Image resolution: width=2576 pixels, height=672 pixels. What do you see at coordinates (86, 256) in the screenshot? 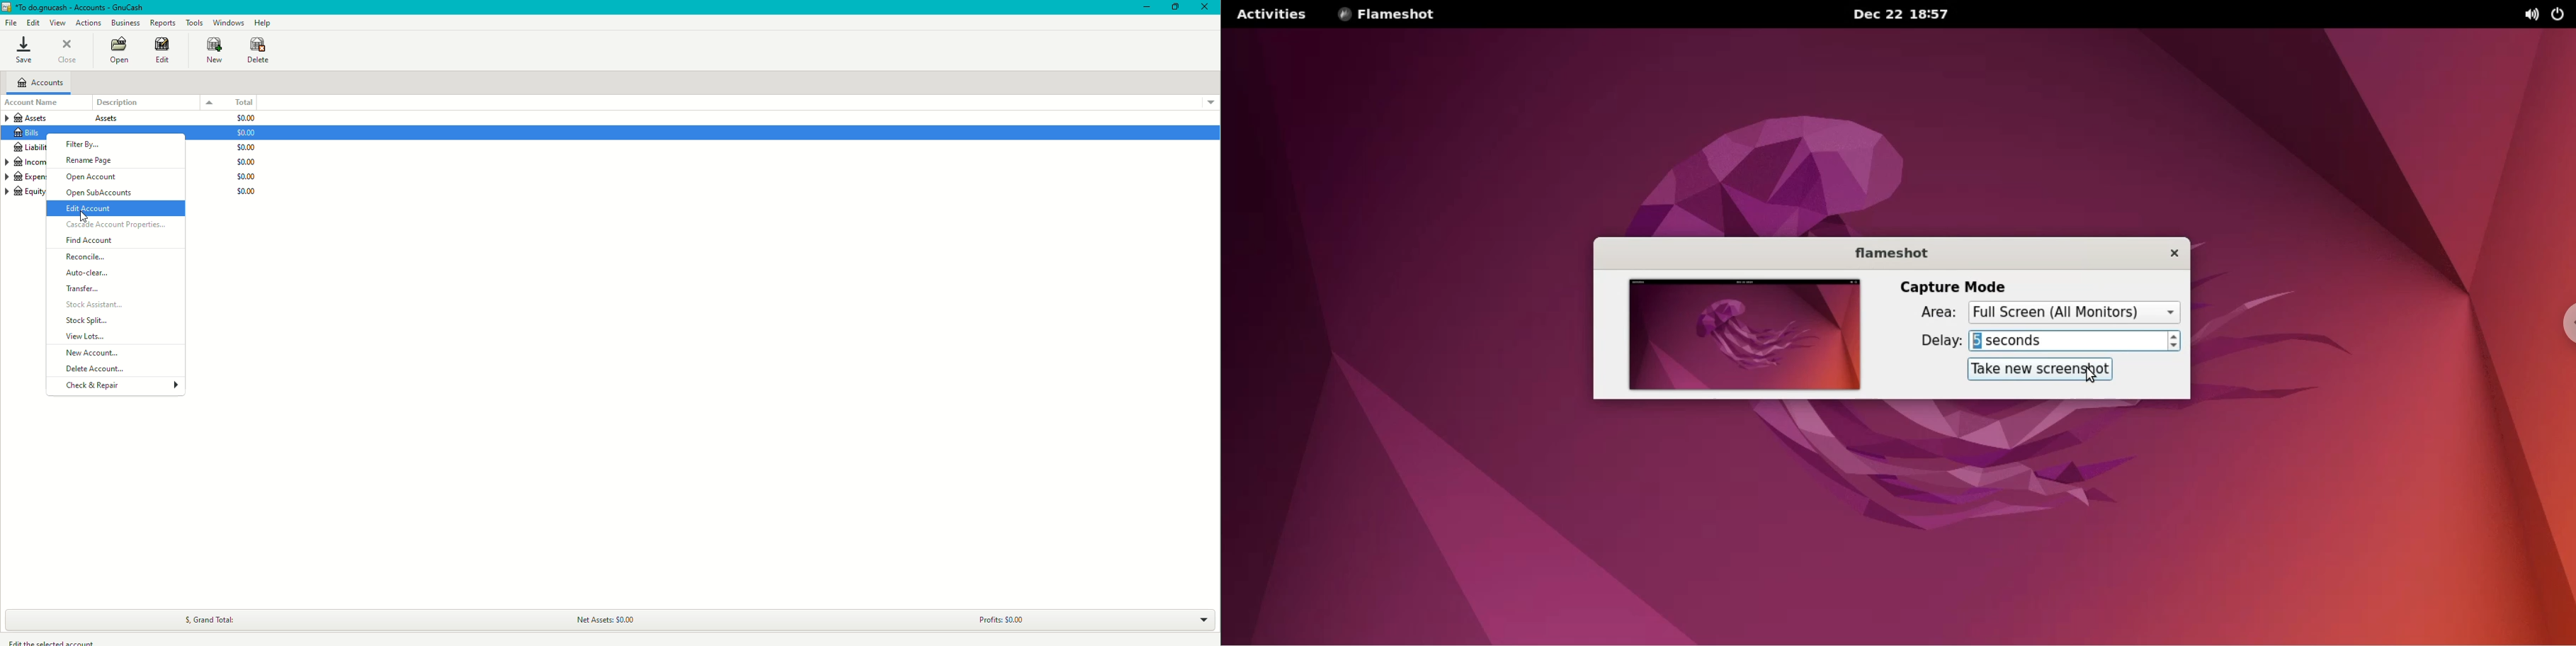
I see `Reconcile` at bounding box center [86, 256].